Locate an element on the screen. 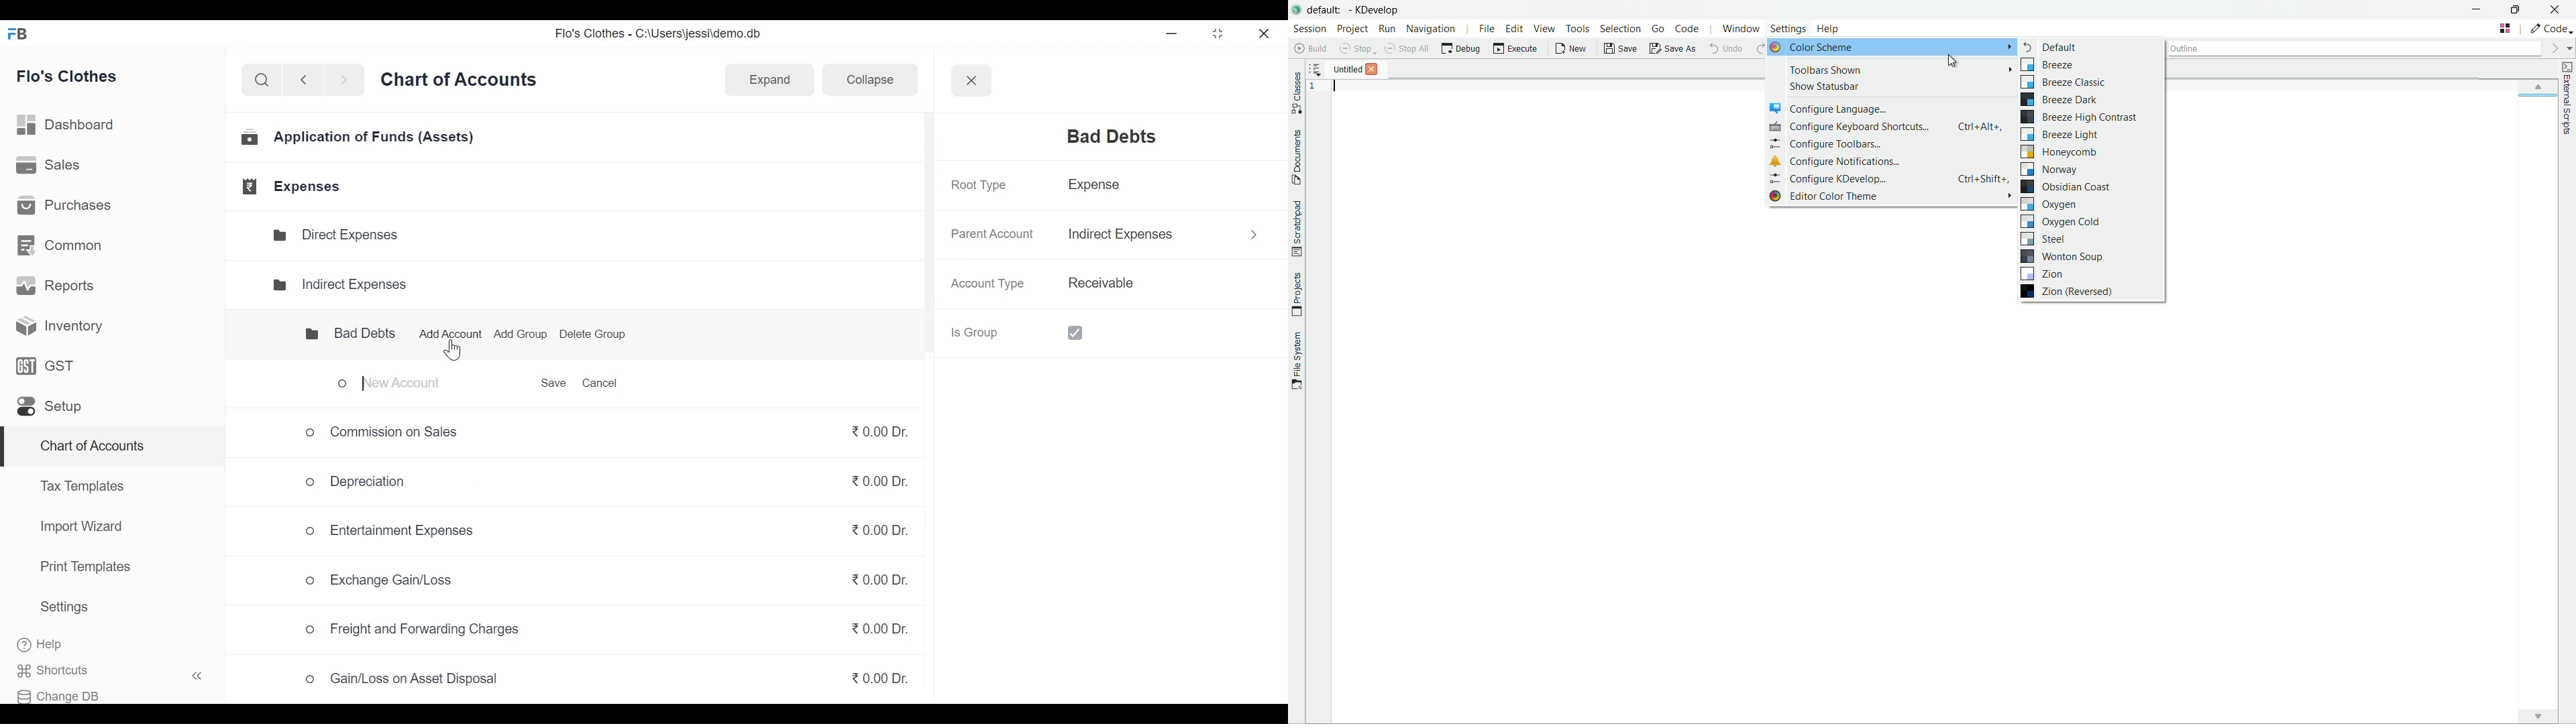  editor color theme is located at coordinates (1892, 196).